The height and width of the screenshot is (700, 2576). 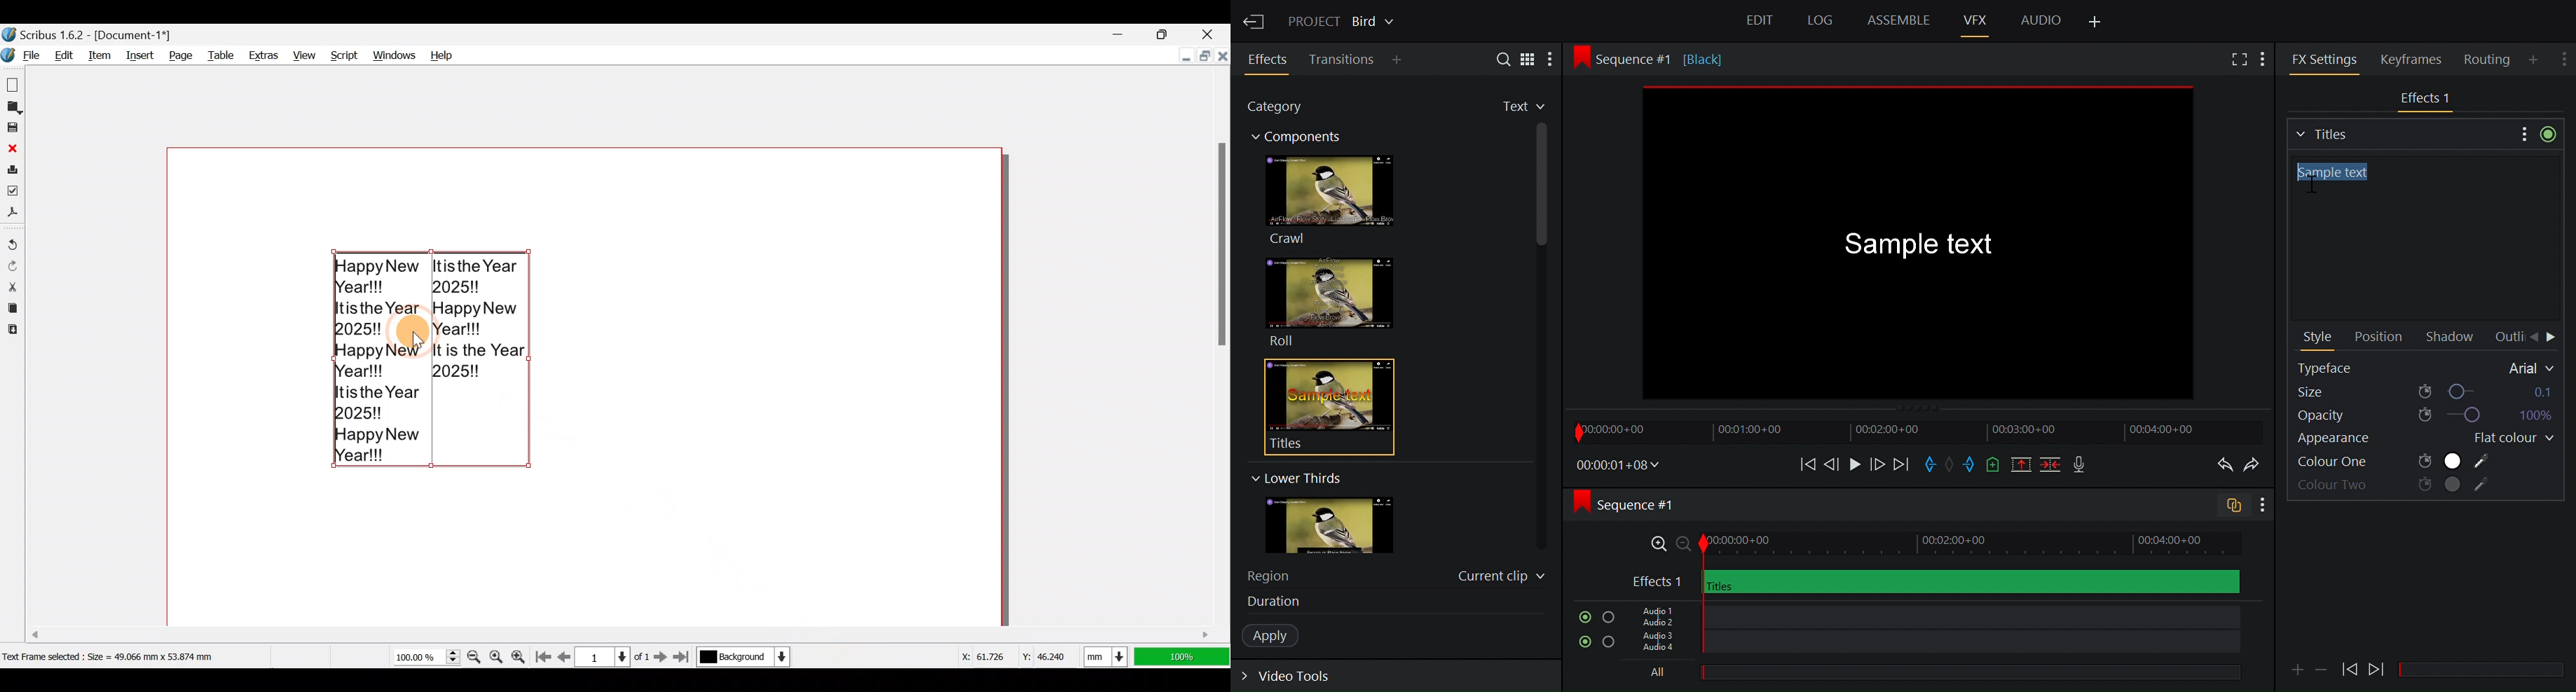 What do you see at coordinates (2228, 507) in the screenshot?
I see `Toggle audio trcak sync` at bounding box center [2228, 507].